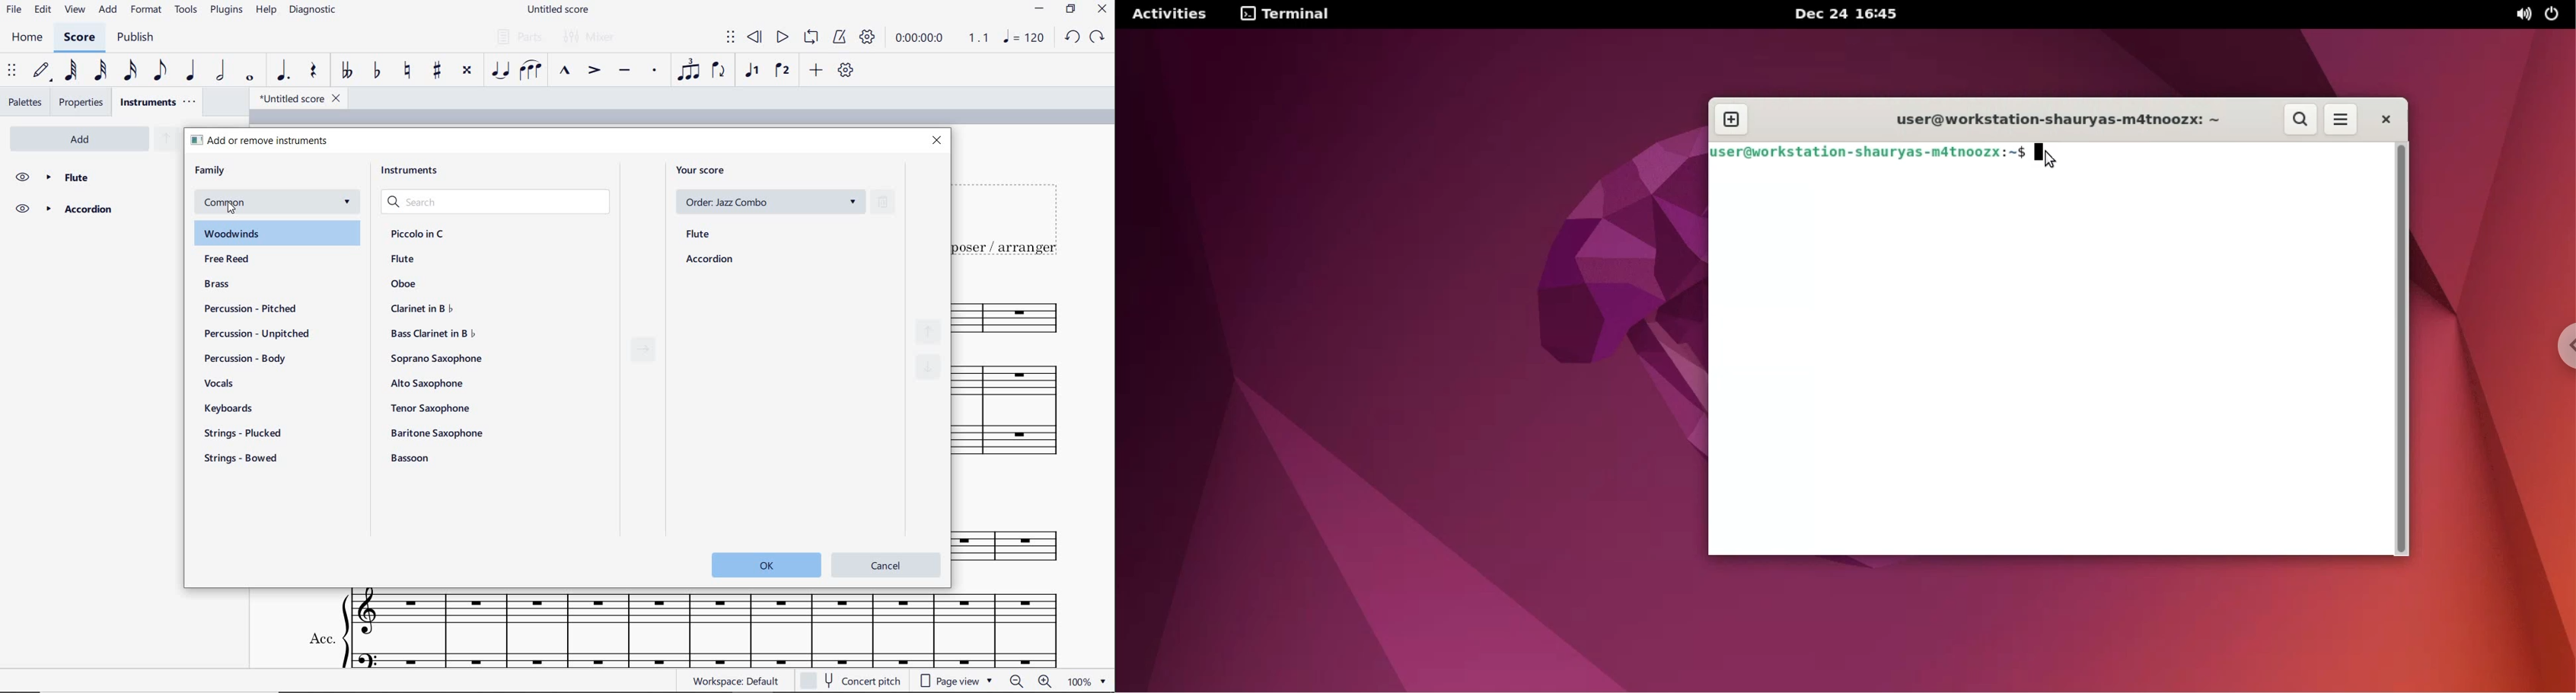  Describe the element at coordinates (557, 11) in the screenshot. I see `FILE NAME` at that location.